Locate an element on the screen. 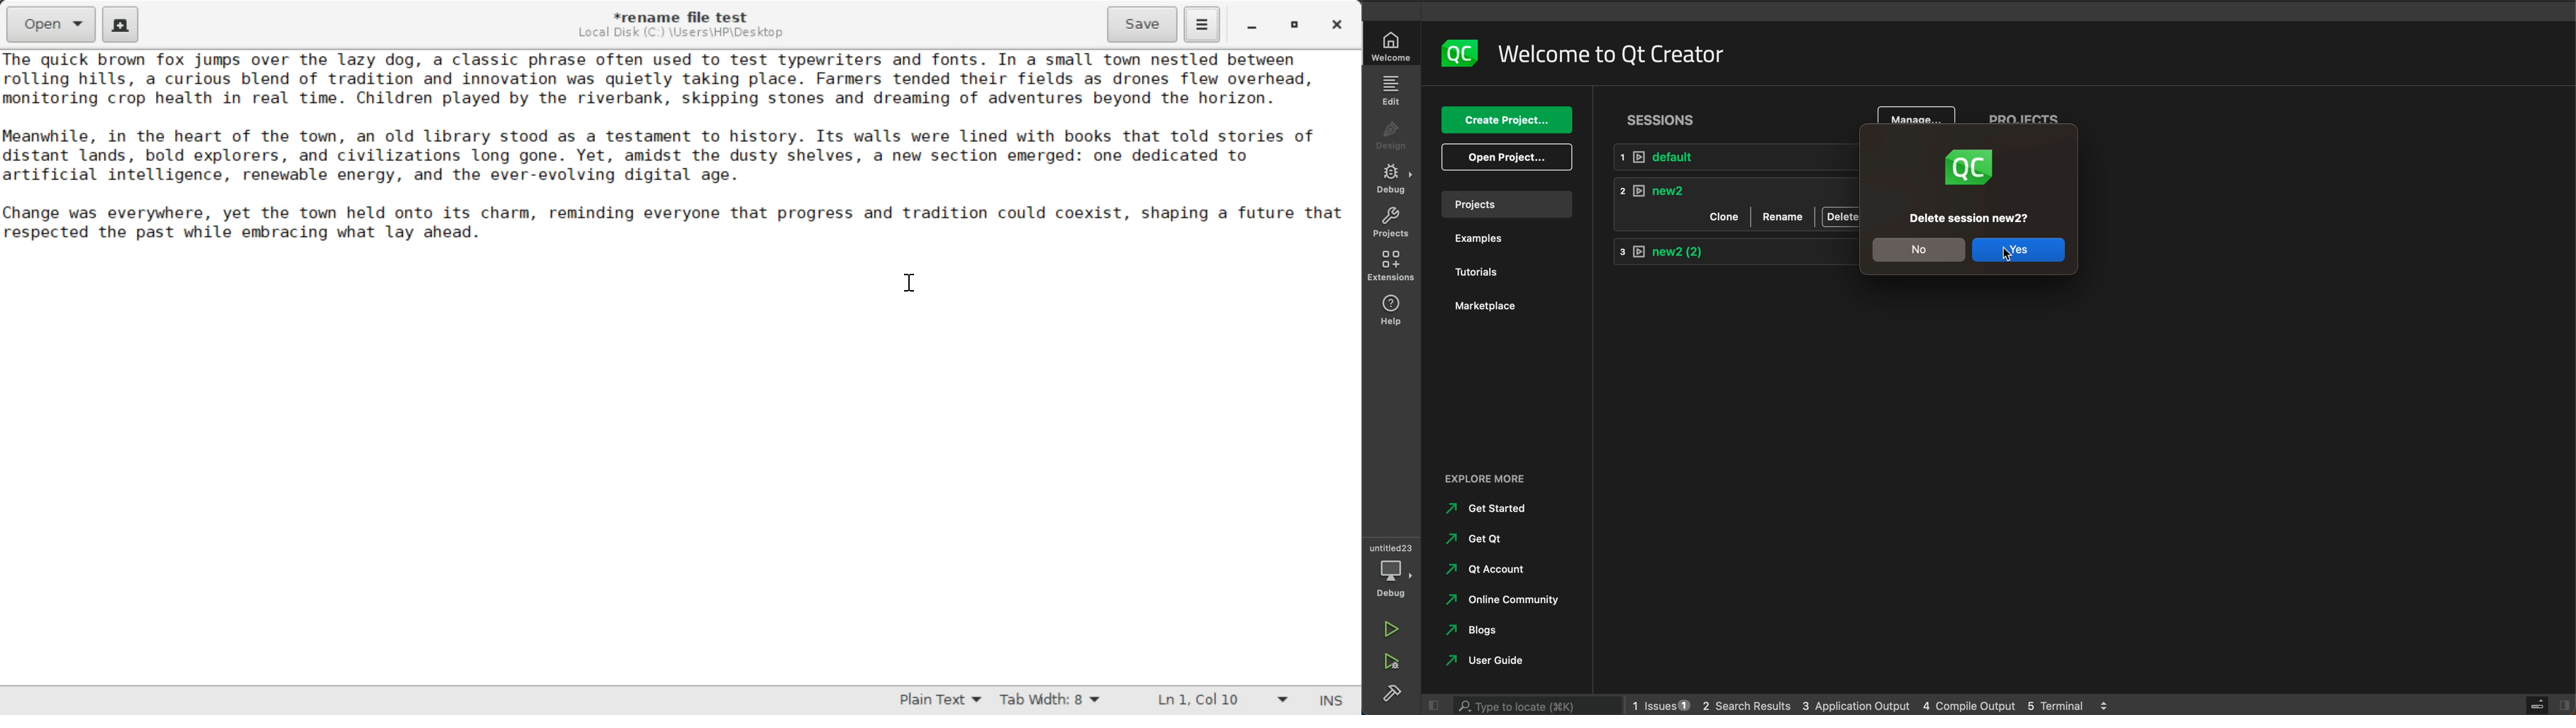  close slide bar is located at coordinates (1434, 704).